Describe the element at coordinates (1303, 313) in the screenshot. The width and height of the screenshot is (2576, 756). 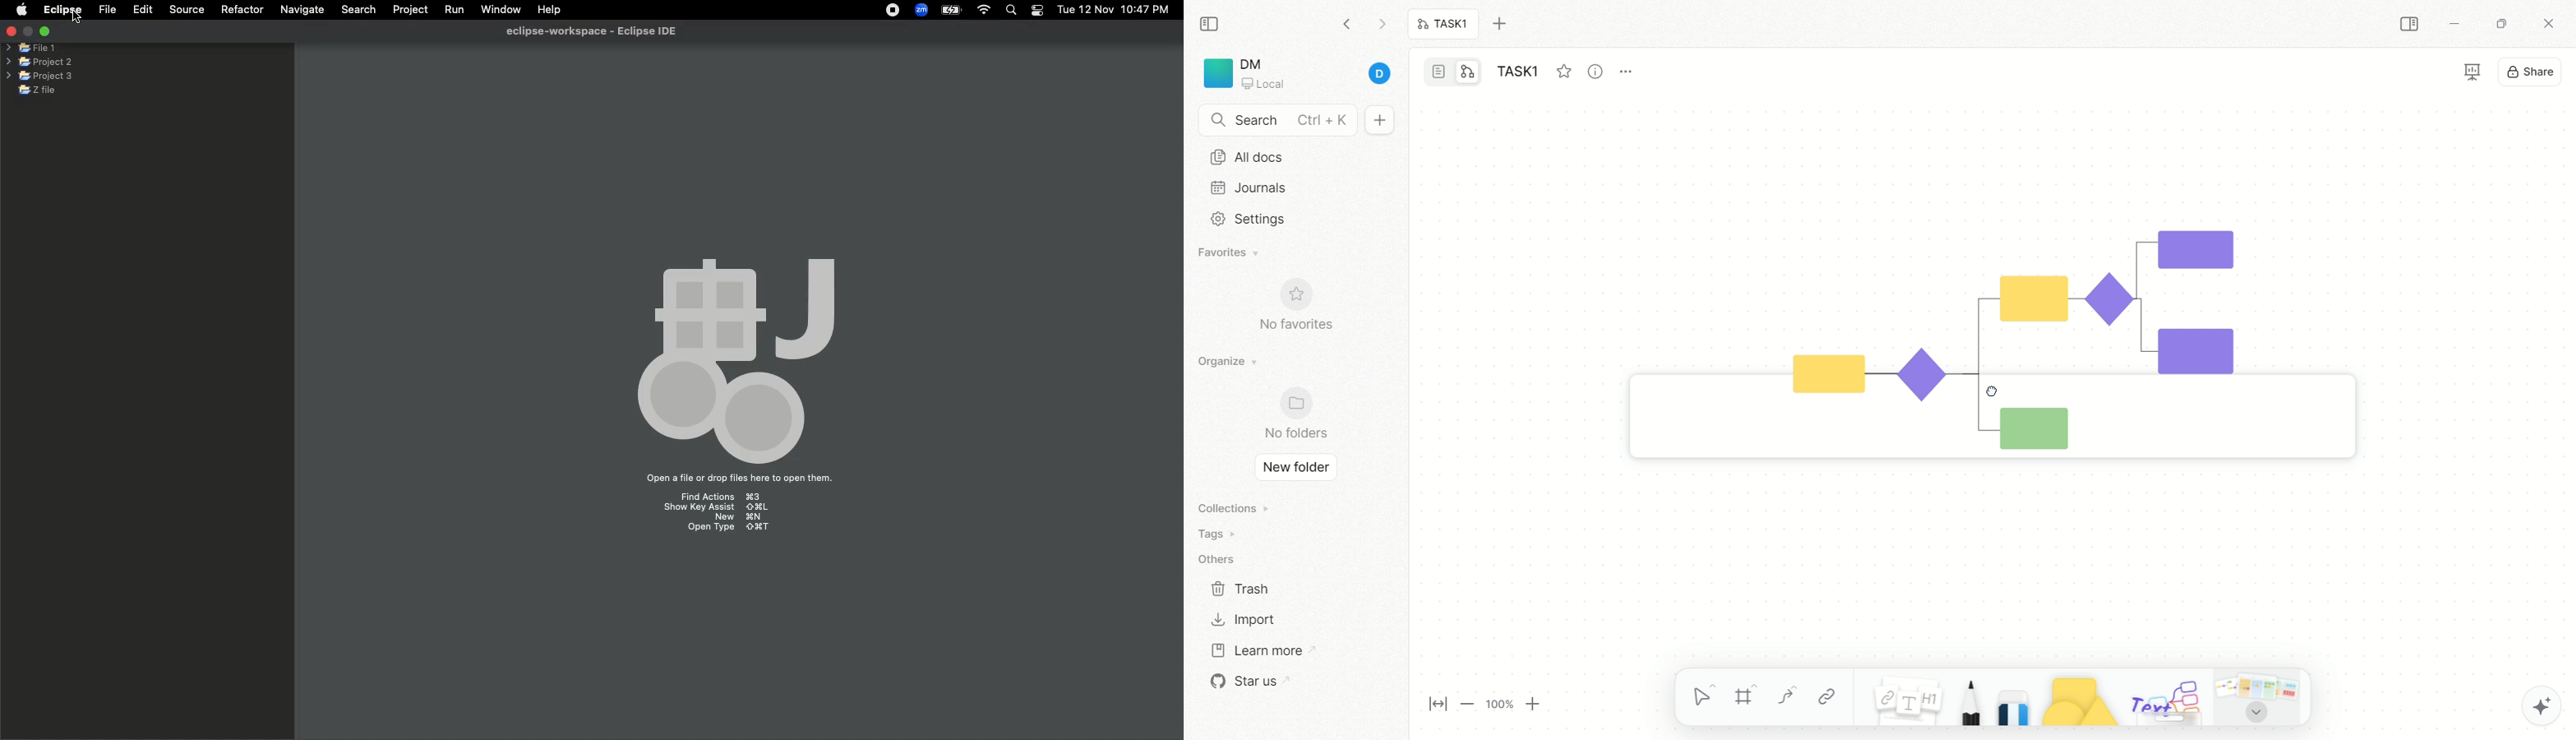
I see `no favorites` at that location.